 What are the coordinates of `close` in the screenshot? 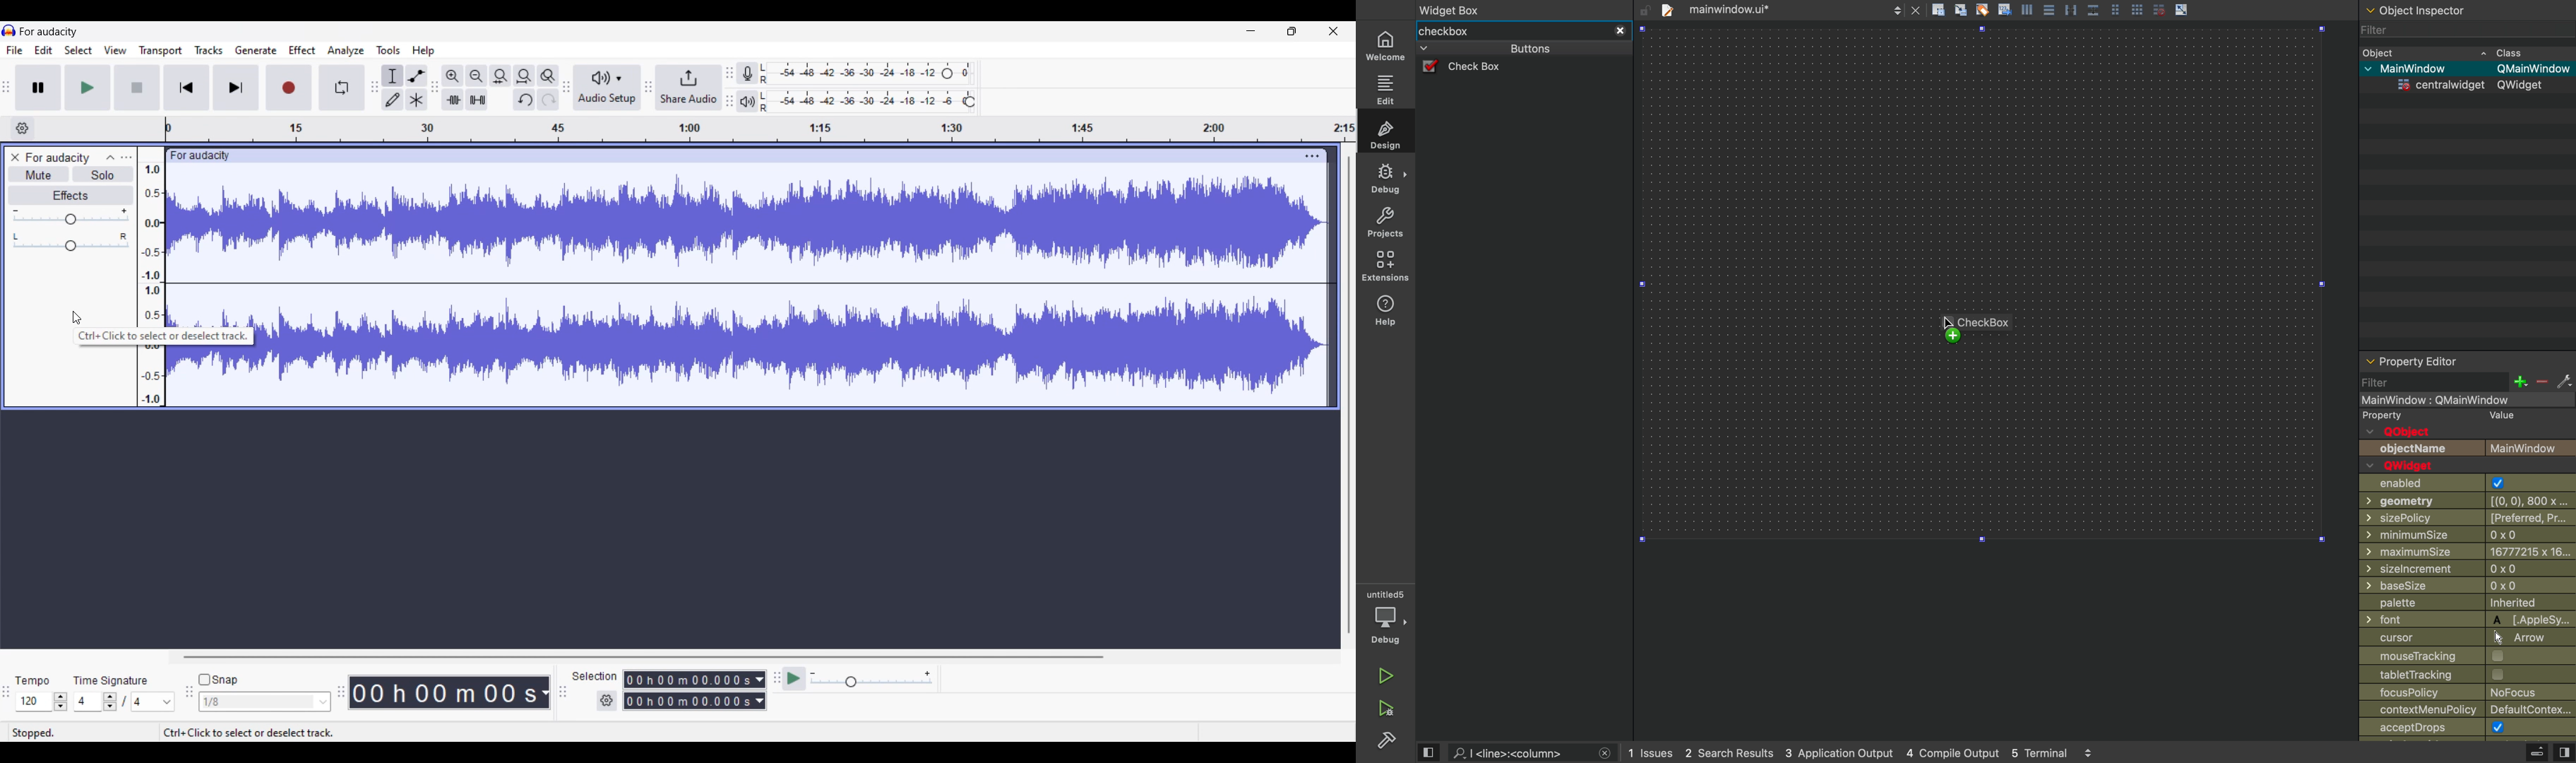 It's located at (1620, 32).